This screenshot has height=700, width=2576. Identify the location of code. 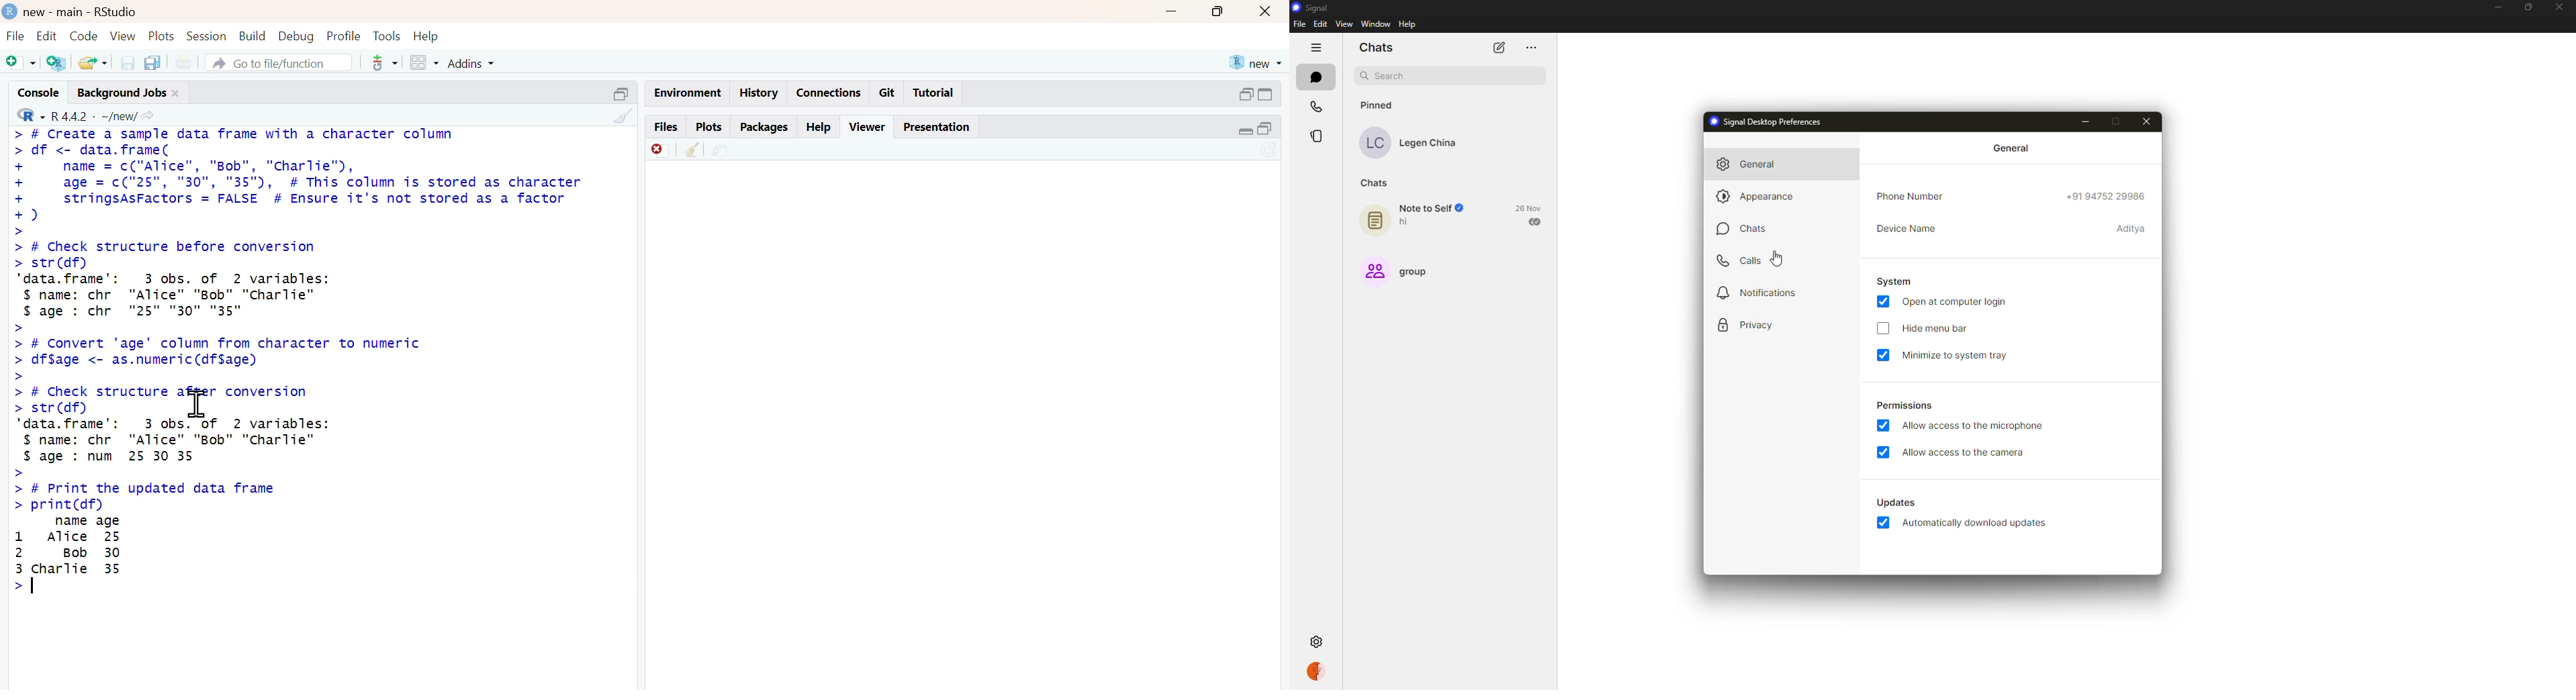
(83, 36).